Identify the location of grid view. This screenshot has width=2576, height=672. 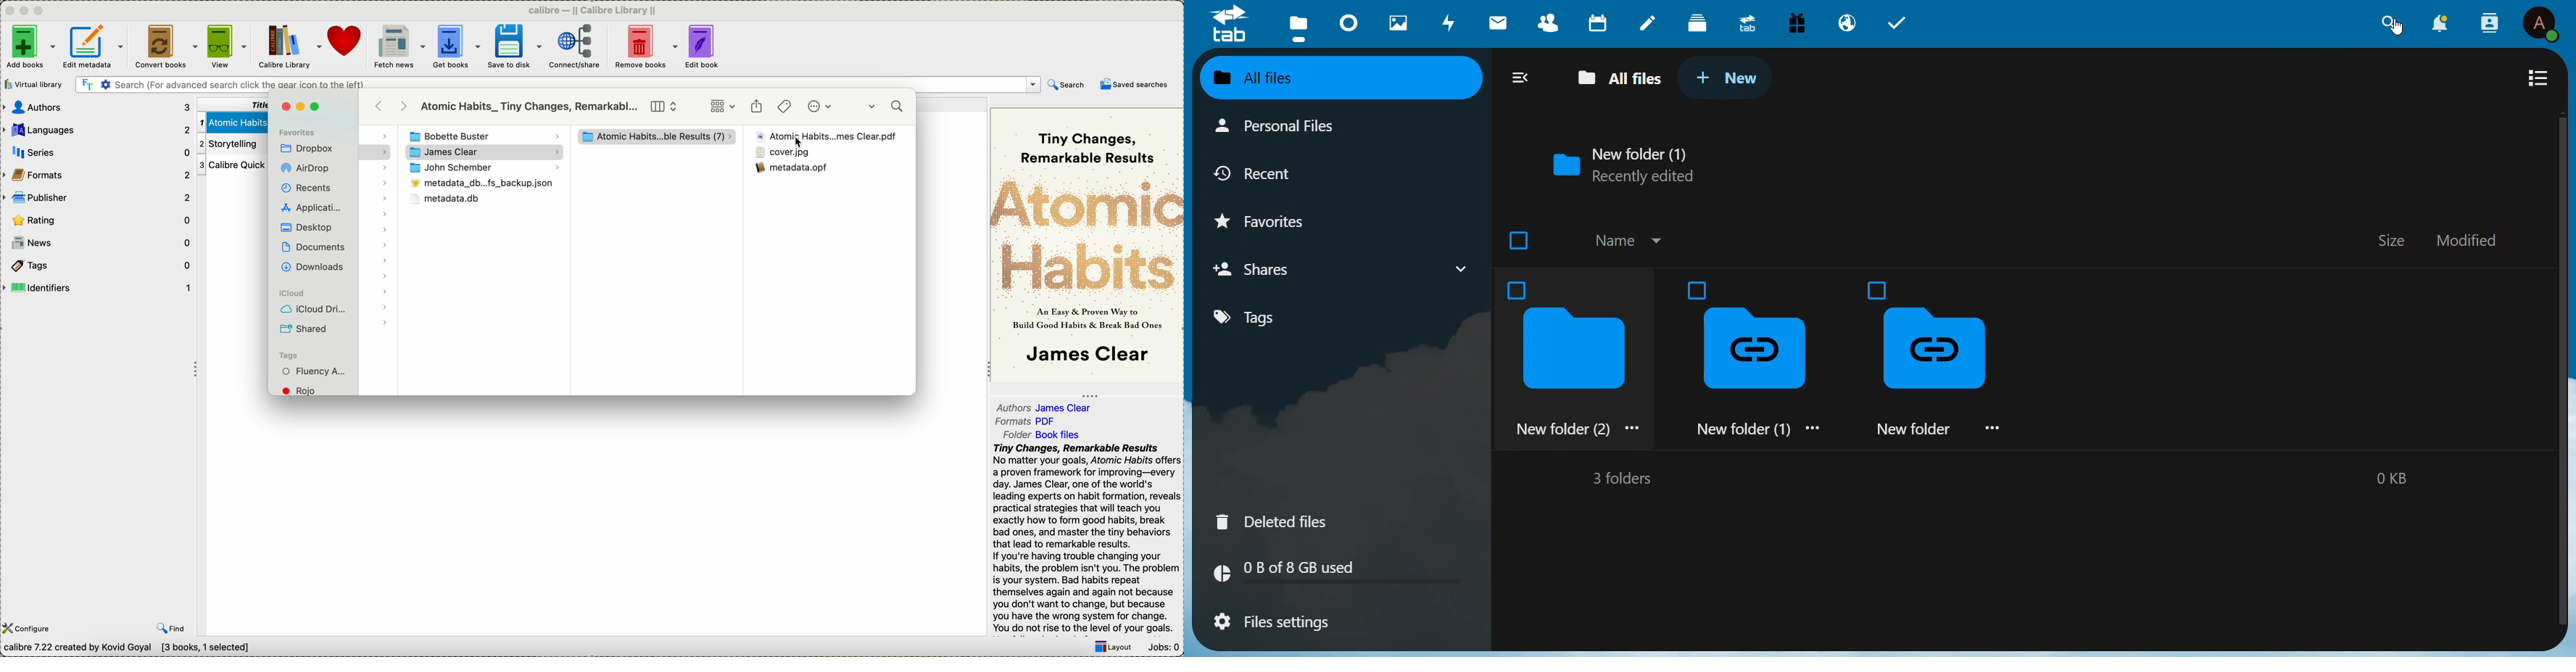
(723, 107).